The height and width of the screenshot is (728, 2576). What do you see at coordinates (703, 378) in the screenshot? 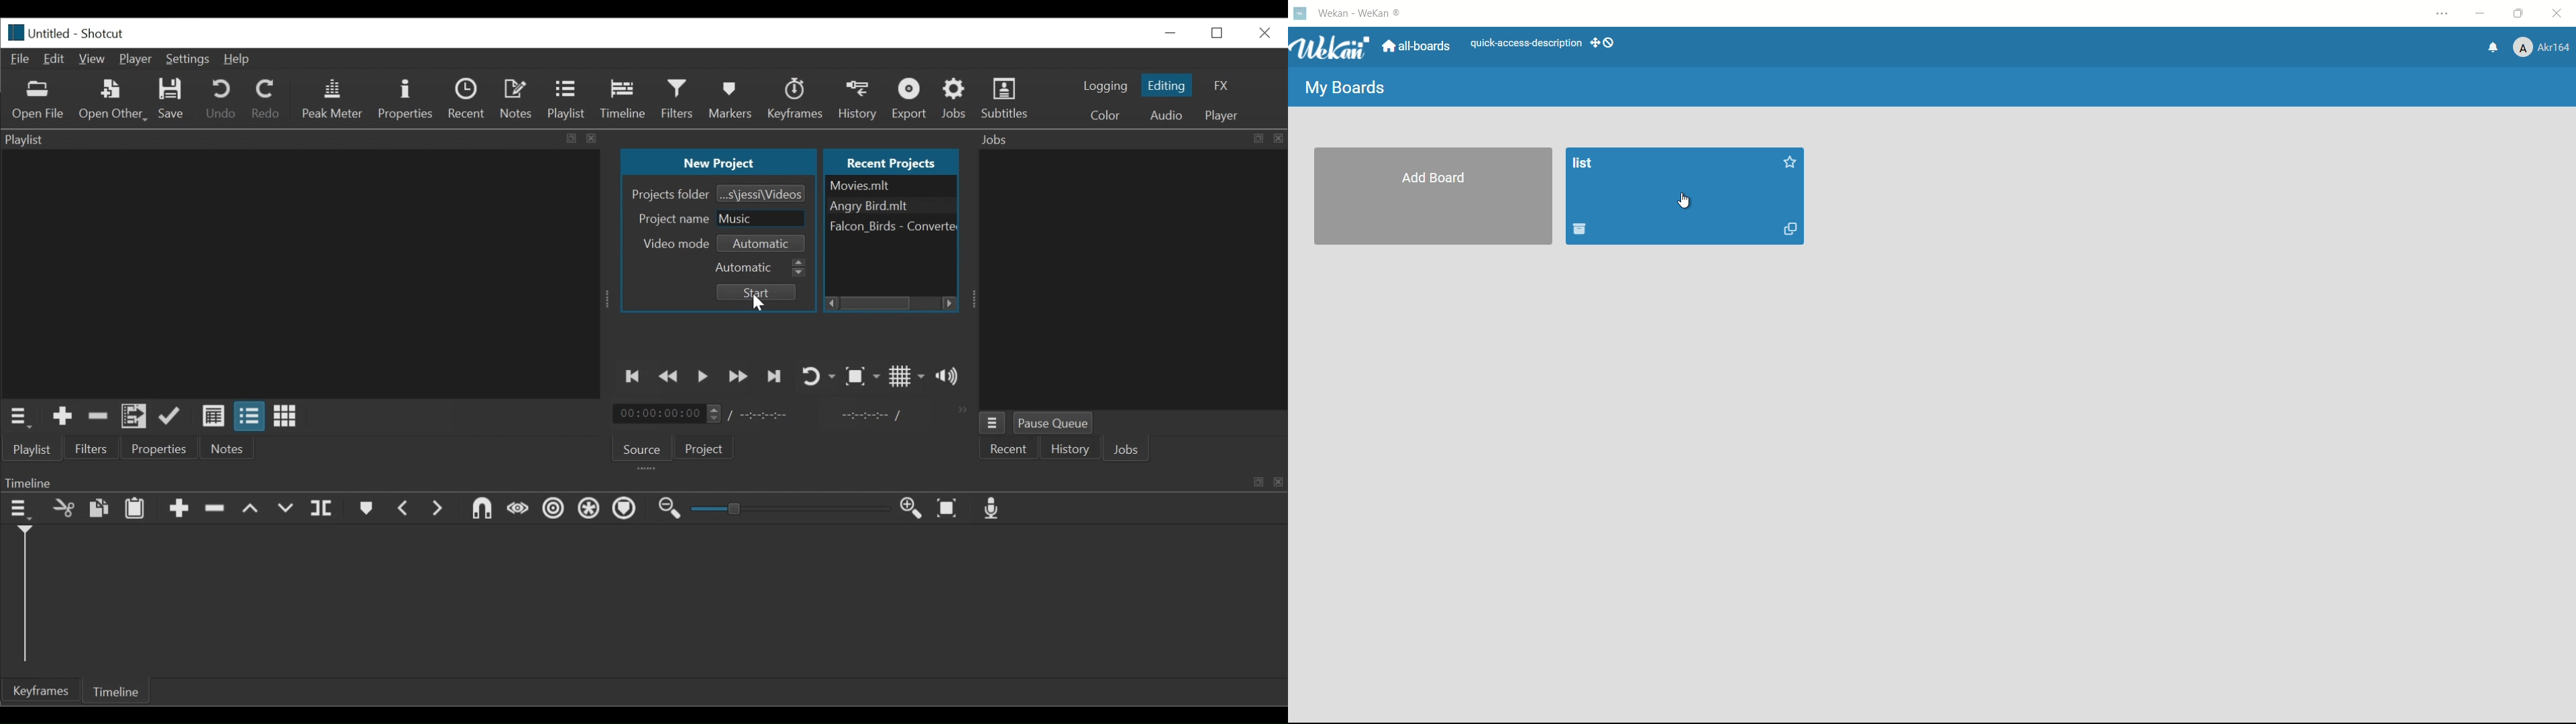
I see `Toggle play or pause` at bounding box center [703, 378].